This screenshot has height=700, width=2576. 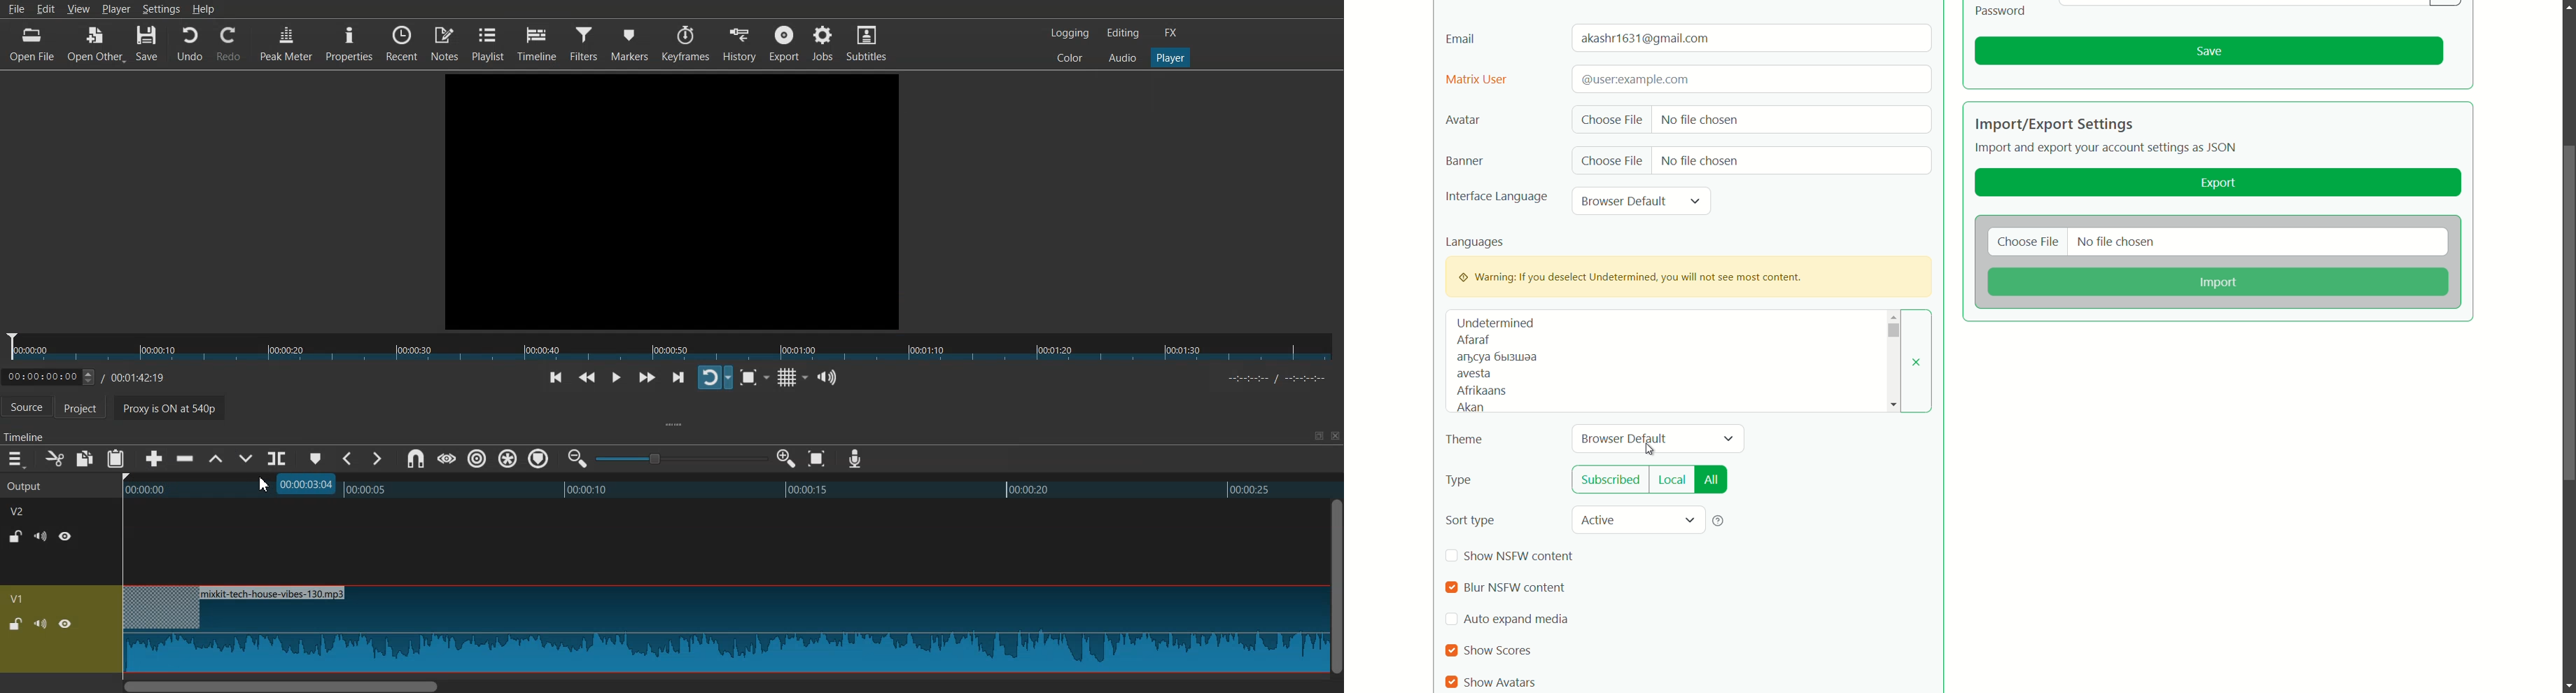 What do you see at coordinates (376, 458) in the screenshot?
I see `Next Marker` at bounding box center [376, 458].